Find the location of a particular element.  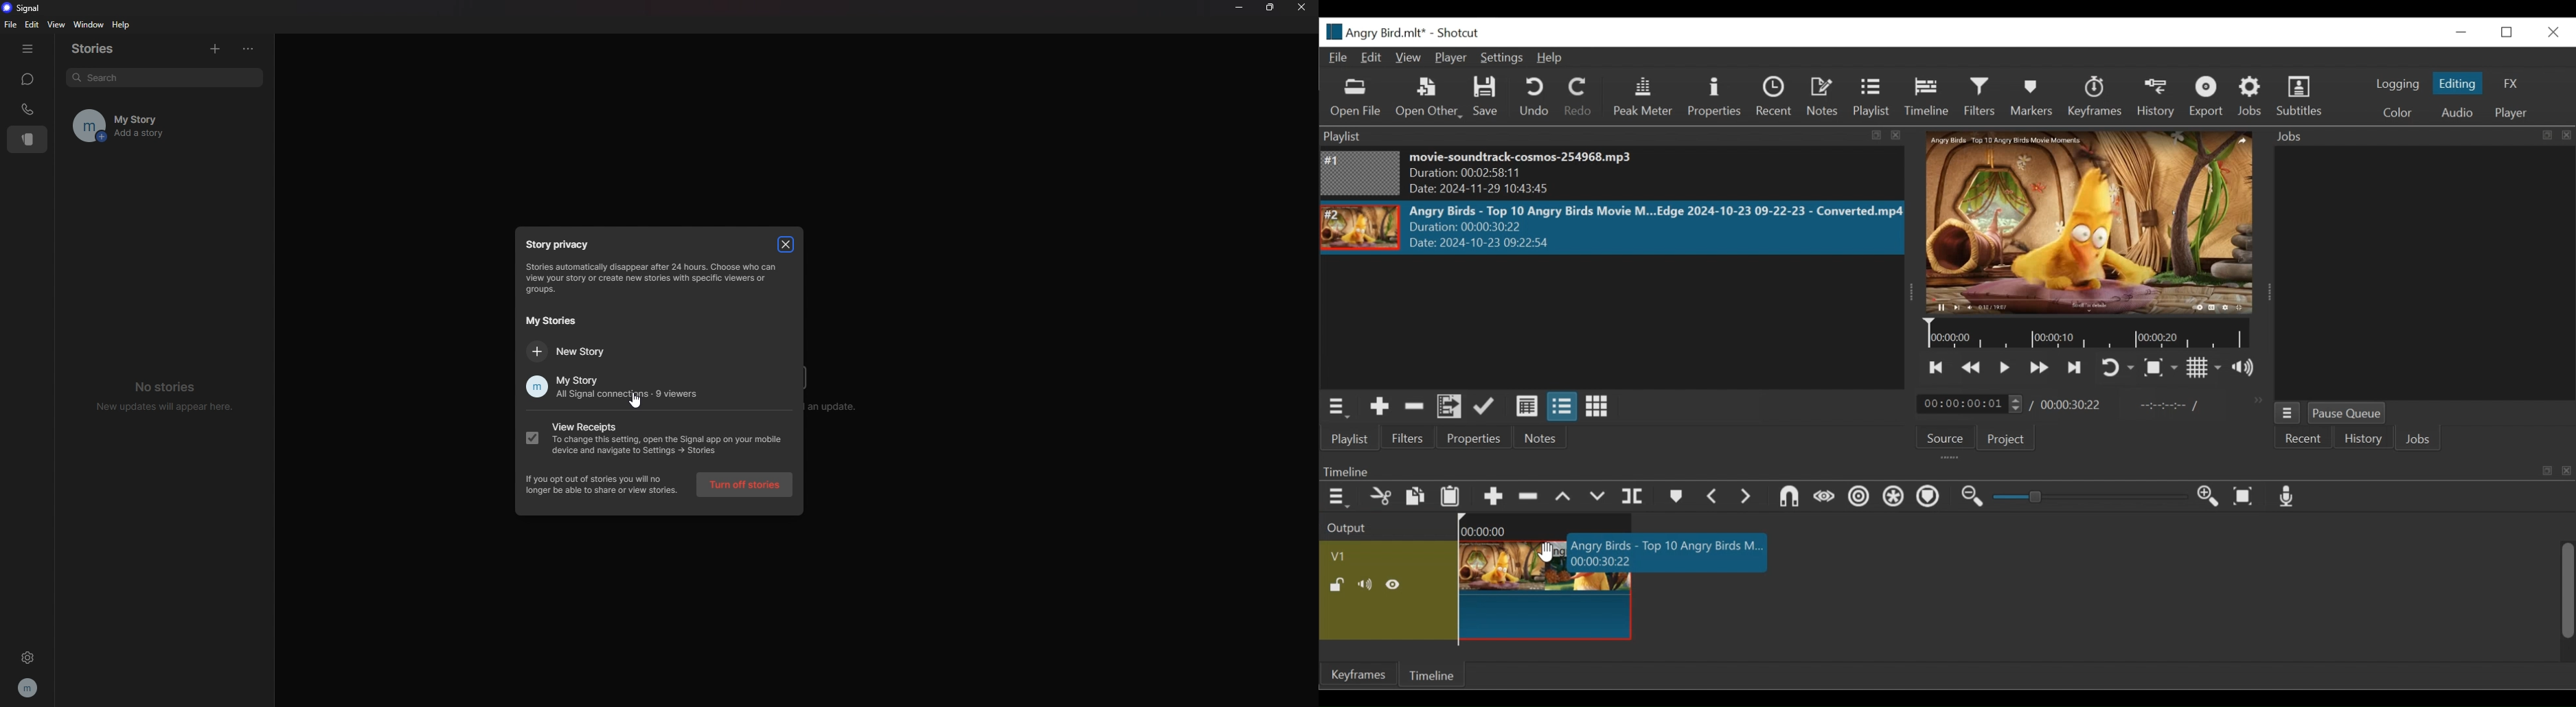

cursor is located at coordinates (1545, 553).